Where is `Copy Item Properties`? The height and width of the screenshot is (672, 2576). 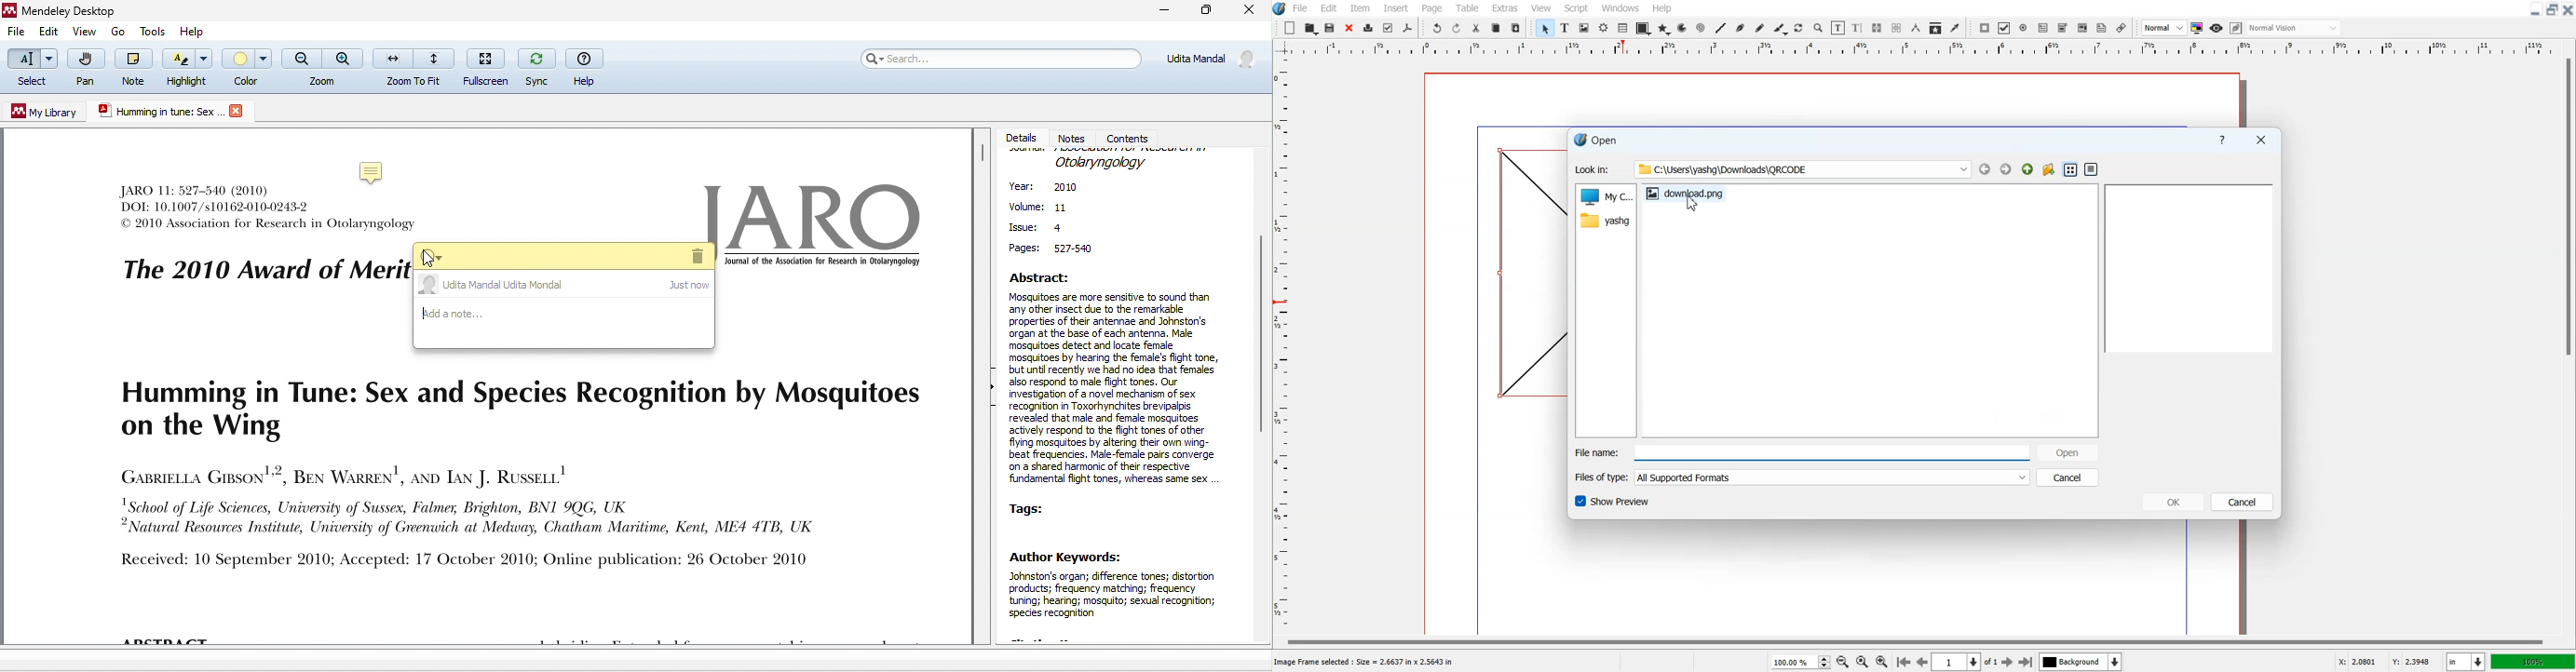 Copy Item Properties is located at coordinates (1935, 28).